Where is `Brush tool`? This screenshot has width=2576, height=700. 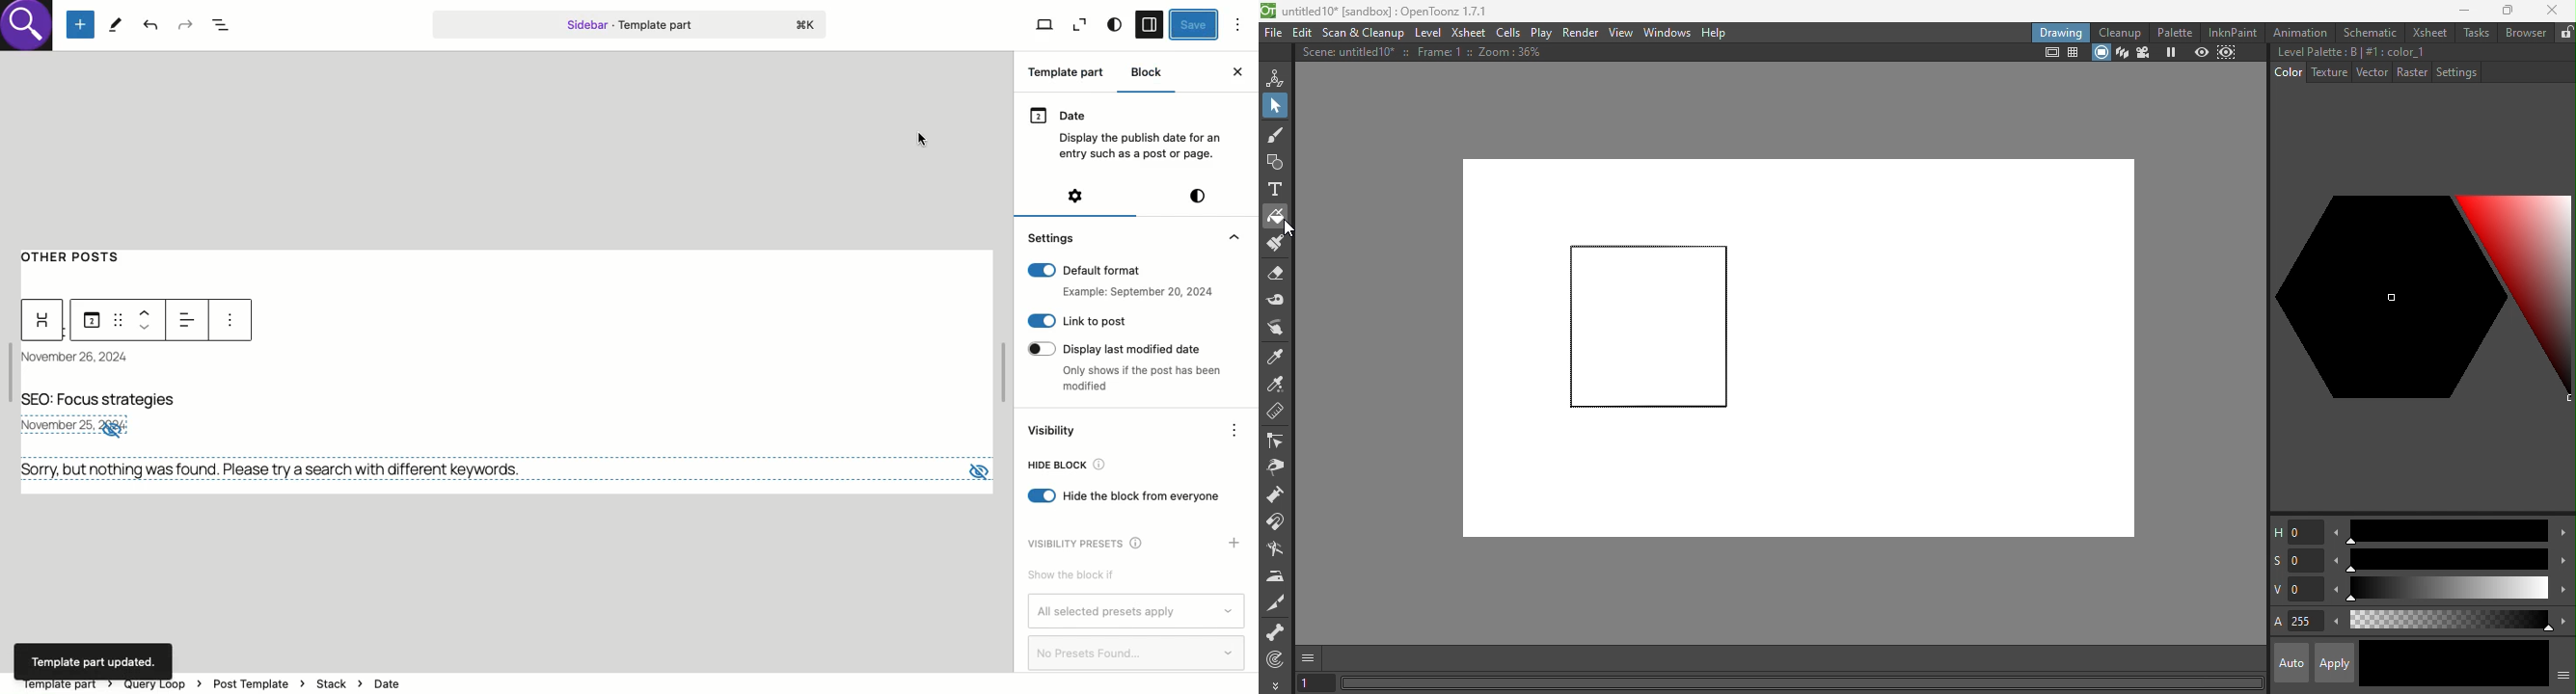 Brush tool is located at coordinates (1280, 134).